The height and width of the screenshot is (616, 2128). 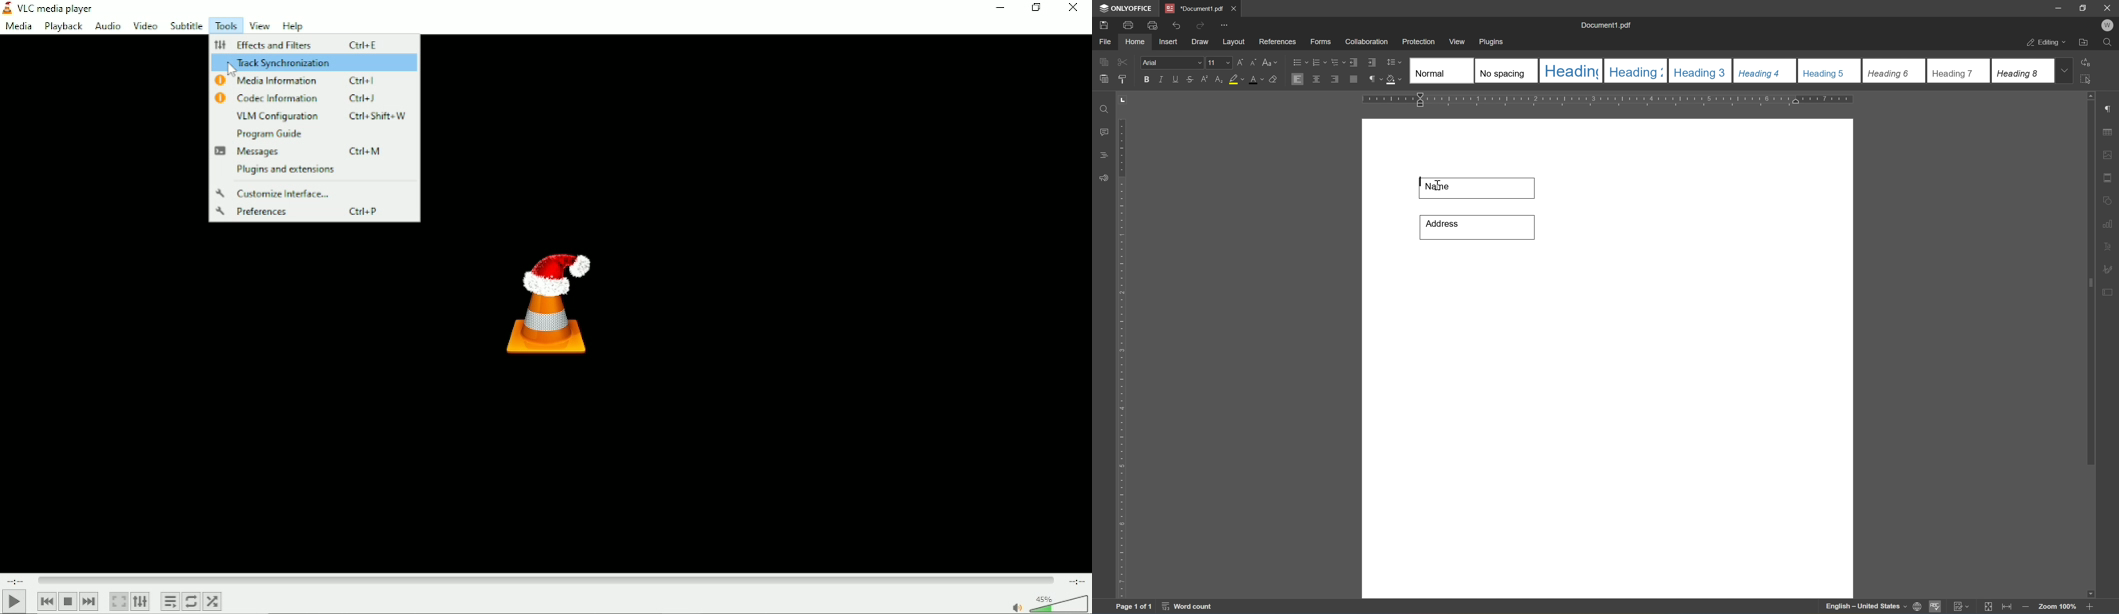 I want to click on document1.pdf, so click(x=1607, y=24).